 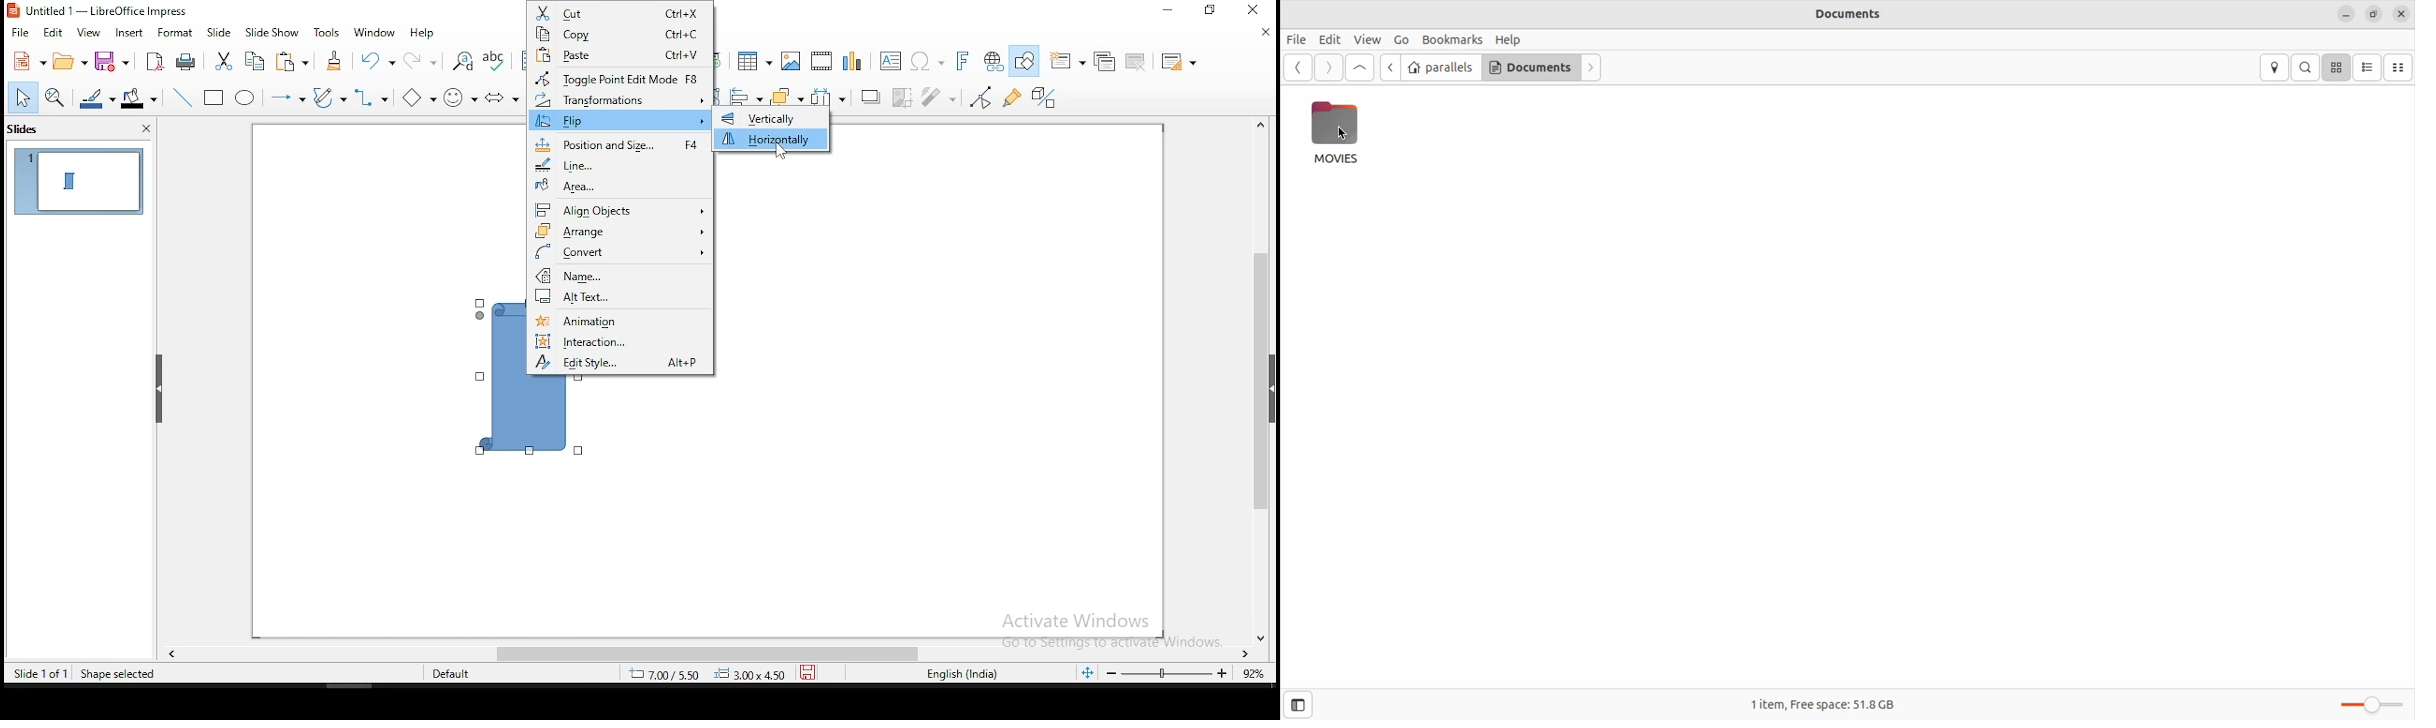 I want to click on edit style, so click(x=623, y=363).